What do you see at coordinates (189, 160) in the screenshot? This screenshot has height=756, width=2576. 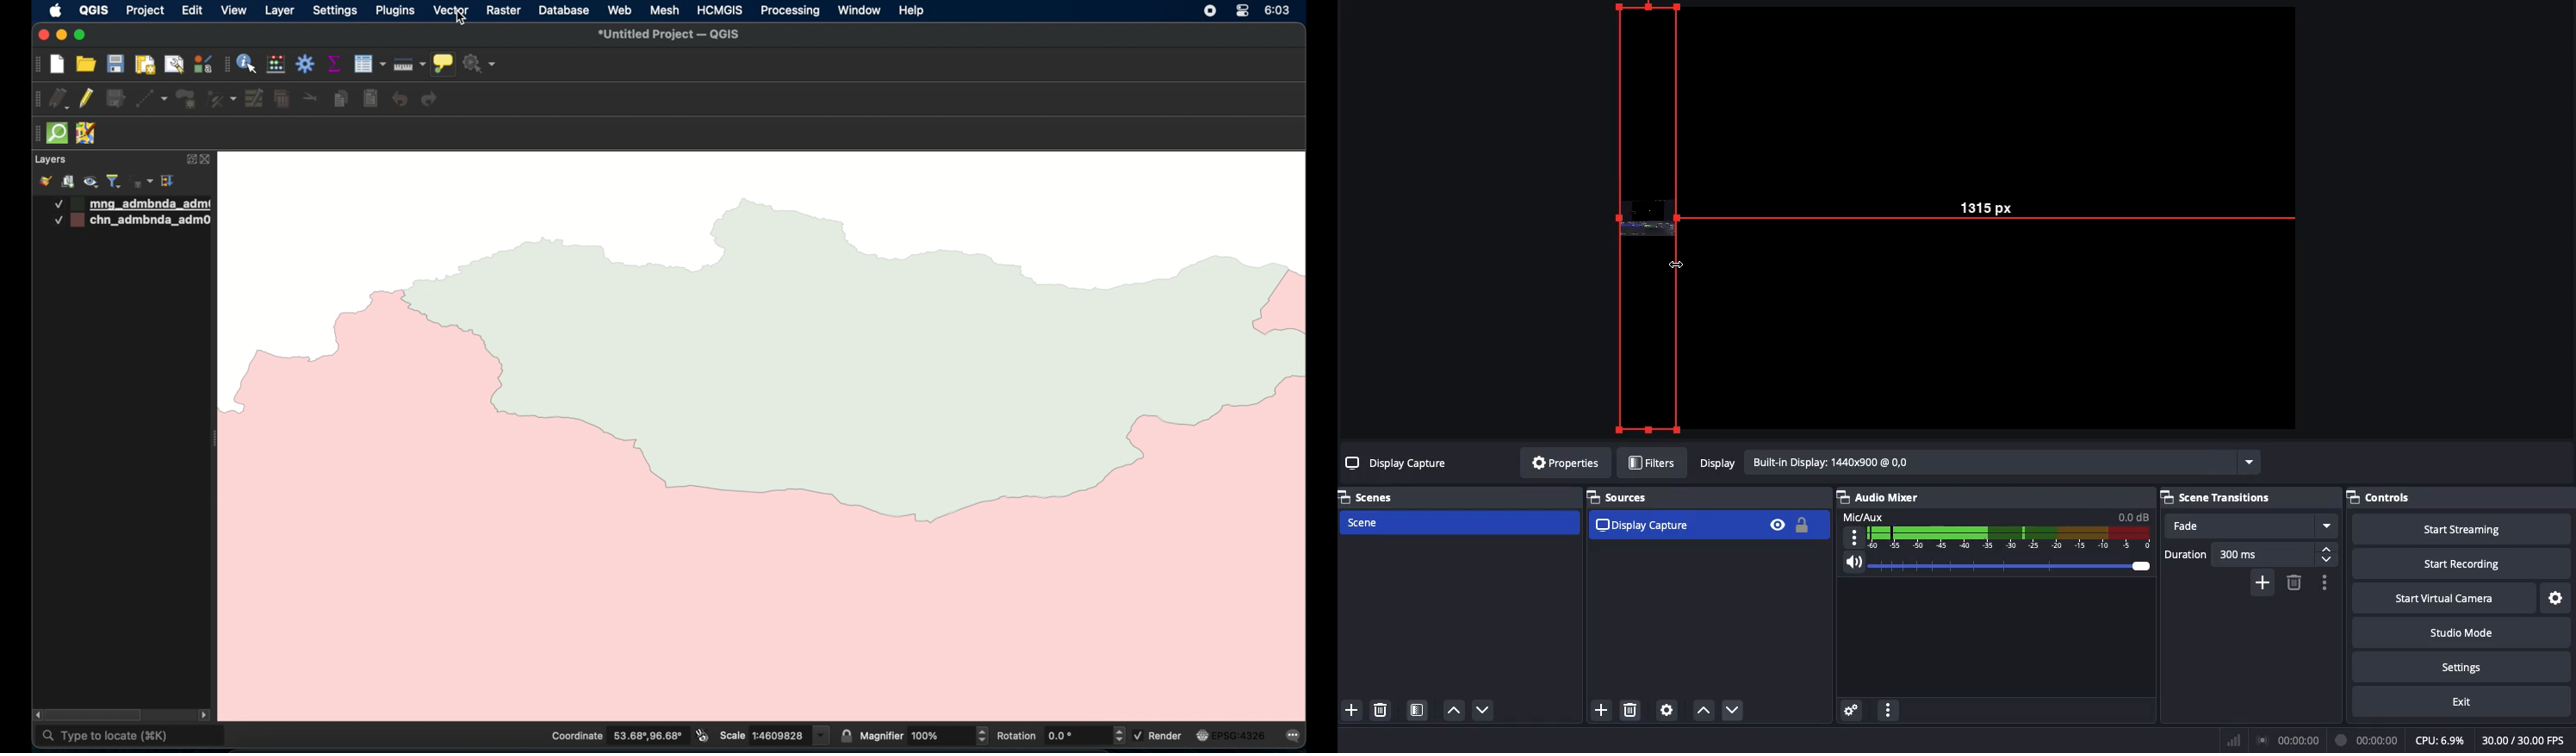 I see `expand` at bounding box center [189, 160].